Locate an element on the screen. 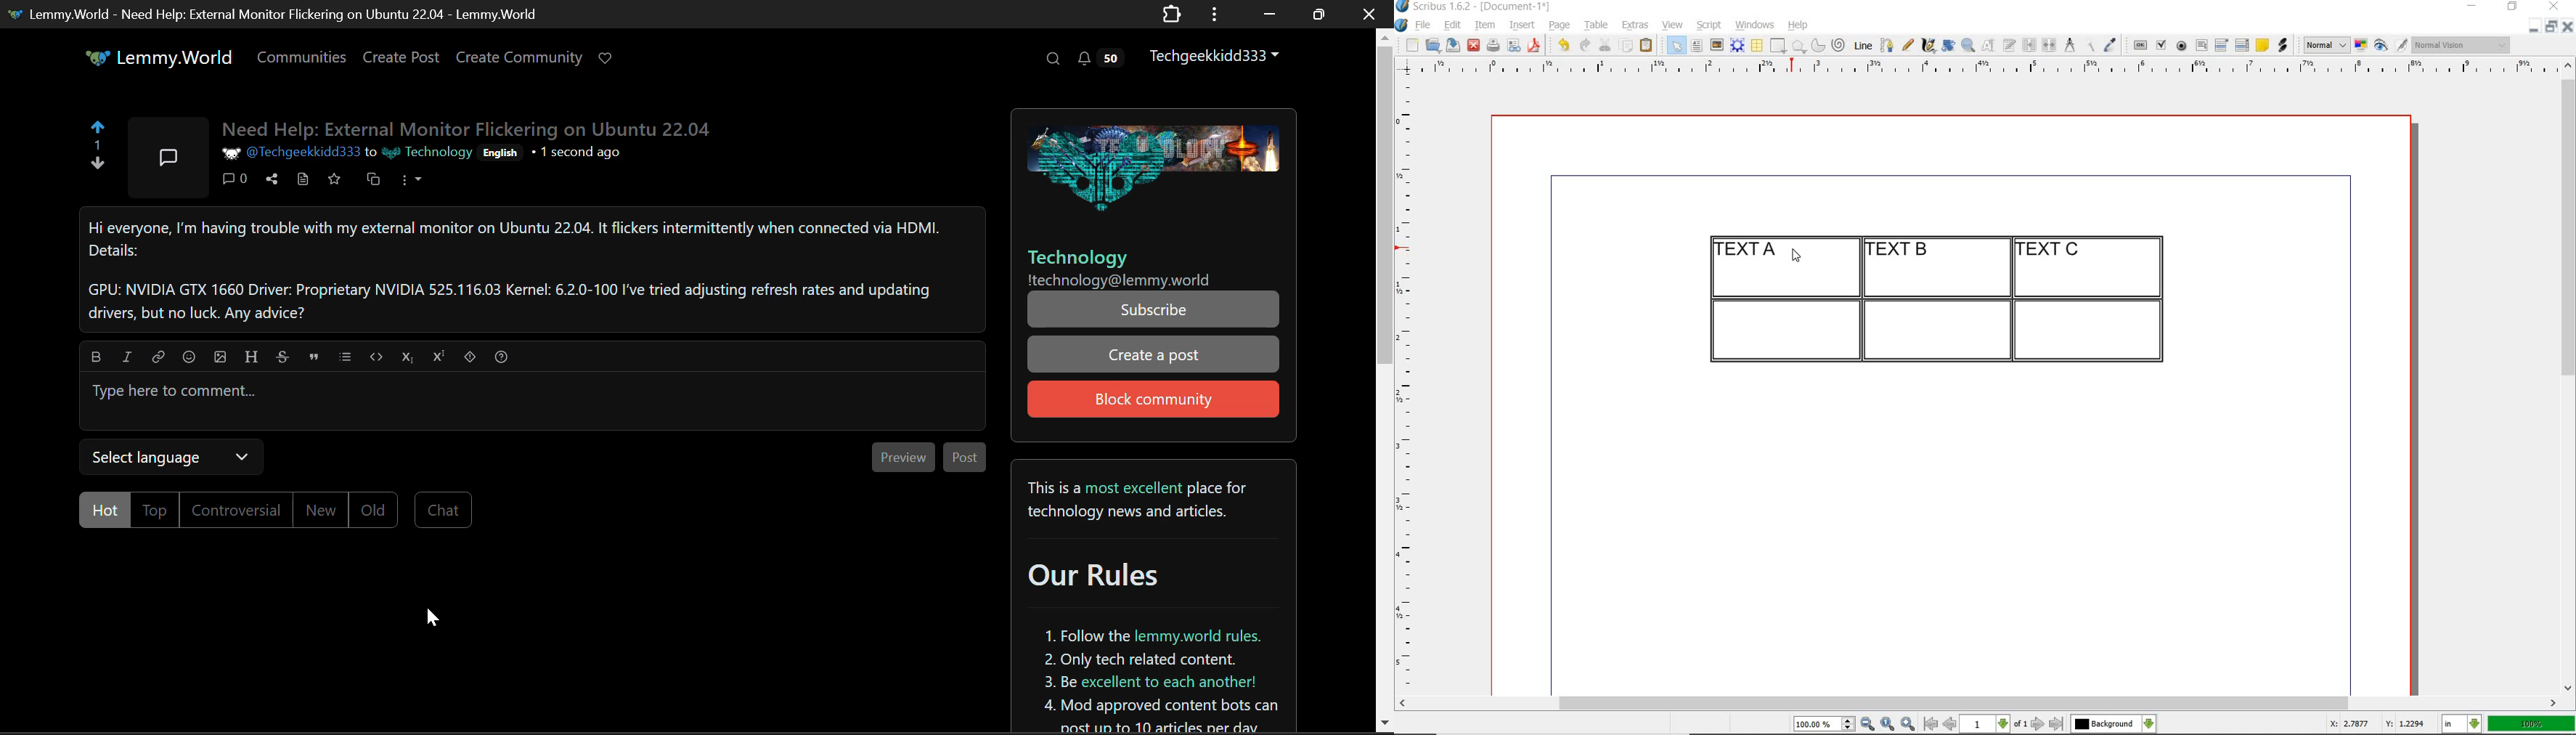 The height and width of the screenshot is (756, 2576). print is located at coordinates (1493, 45).